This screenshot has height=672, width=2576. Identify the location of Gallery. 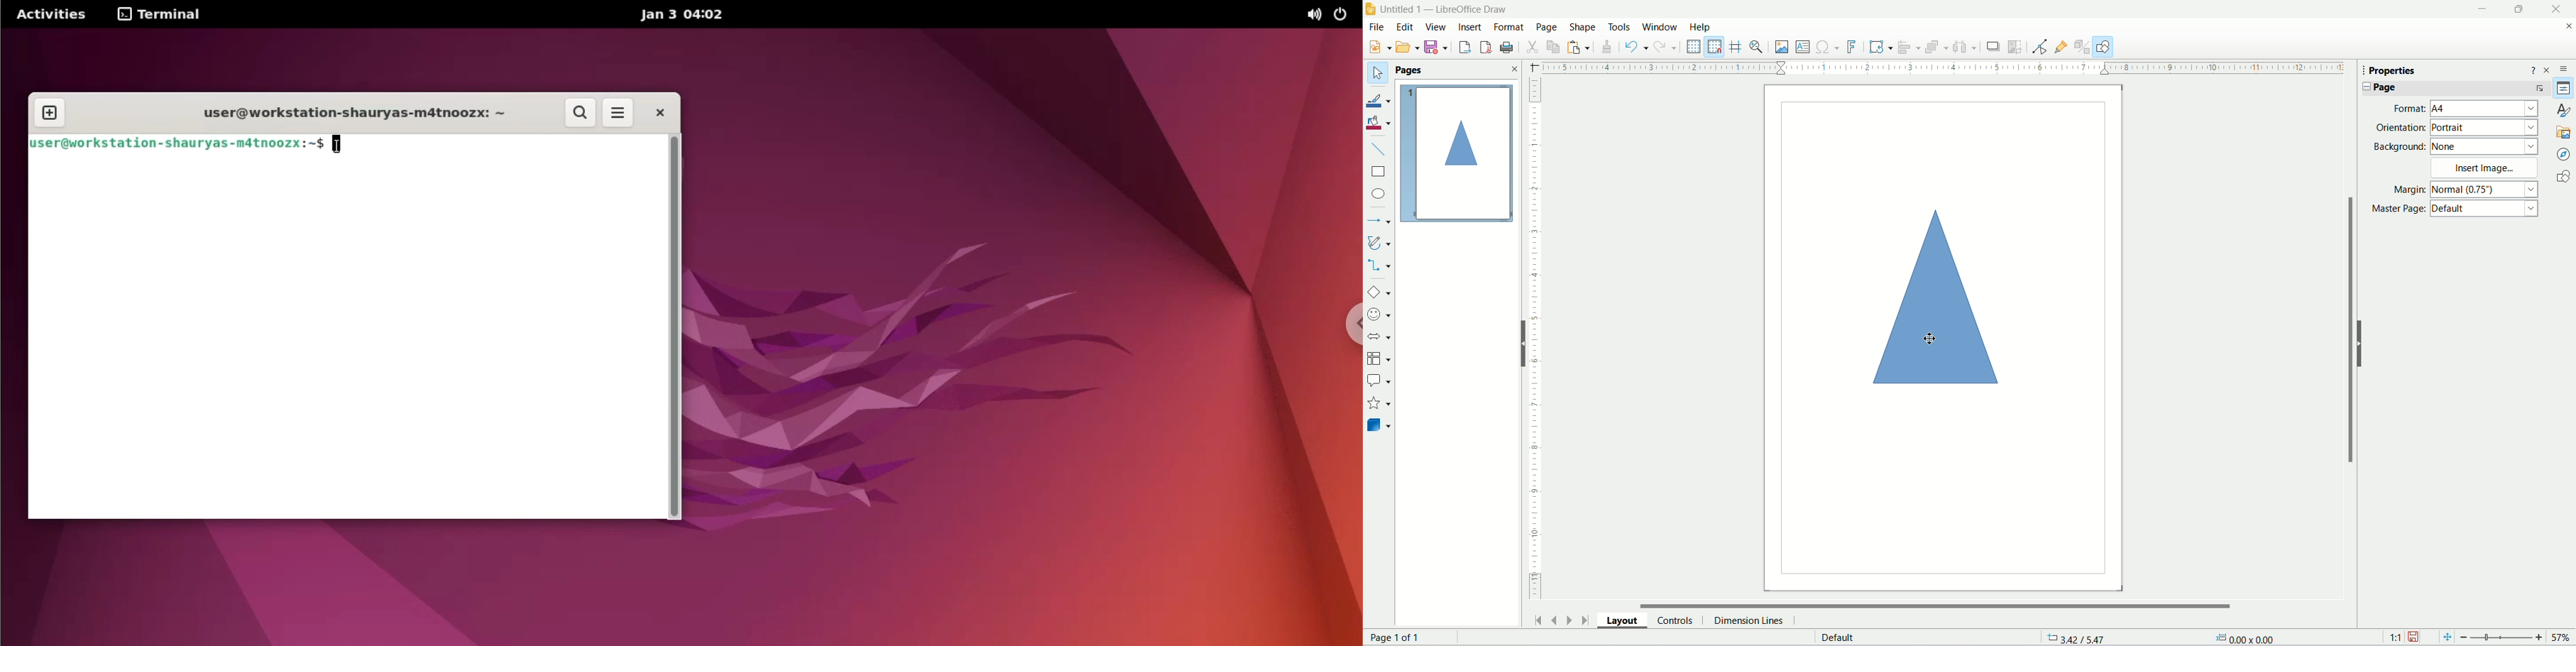
(2564, 131).